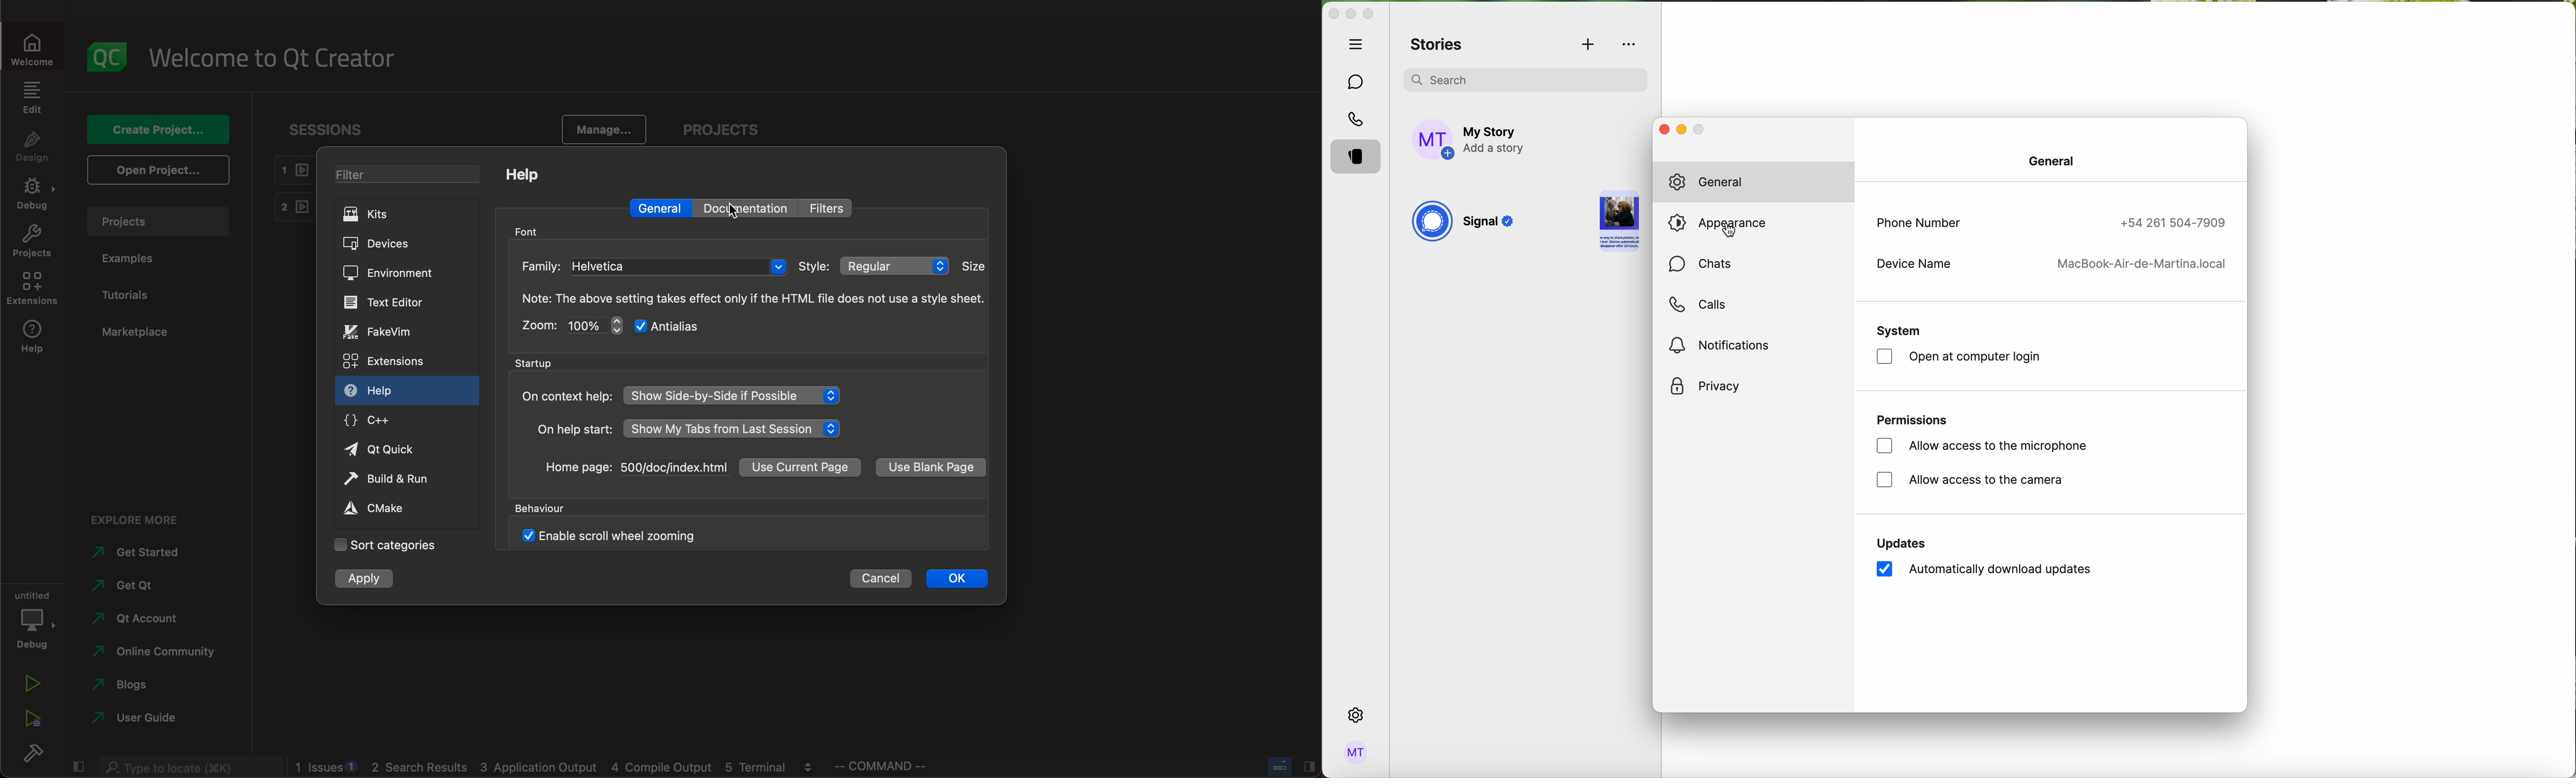 Image resolution: width=2576 pixels, height=784 pixels. I want to click on run, so click(33, 683).